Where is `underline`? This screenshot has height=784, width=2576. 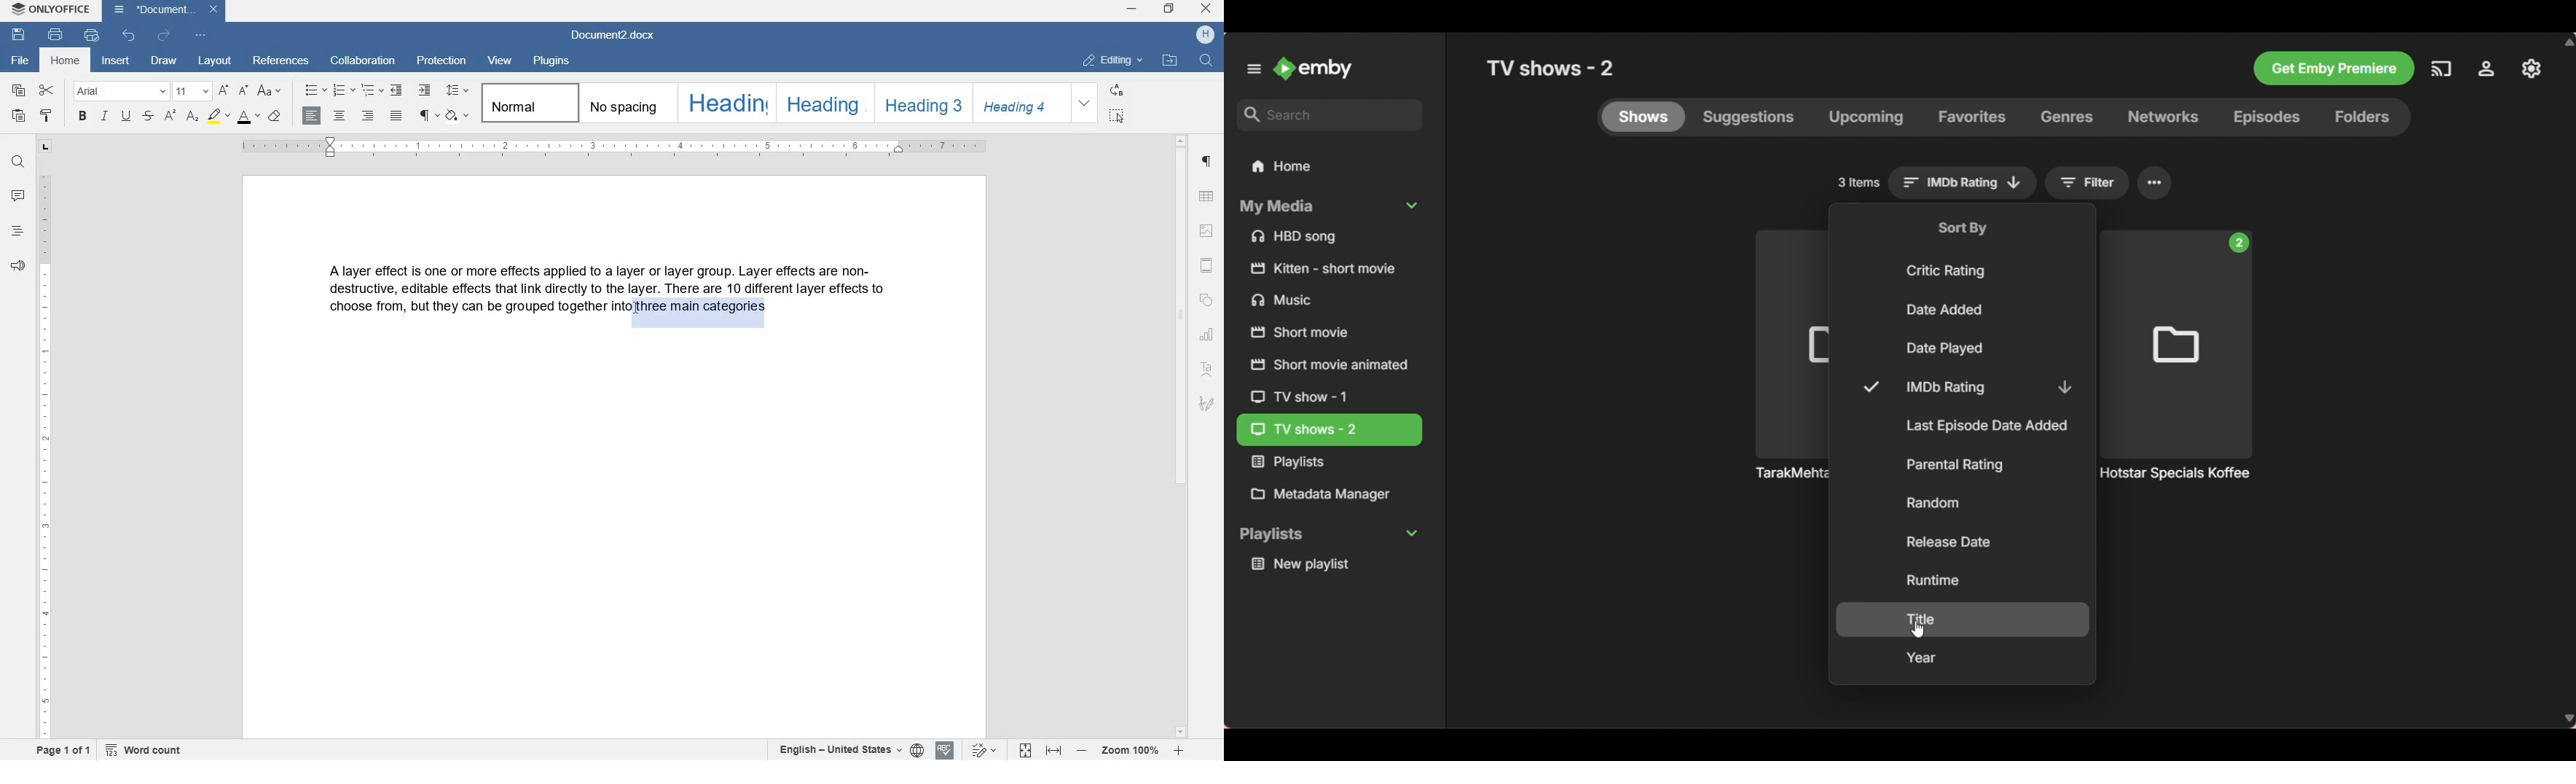
underline is located at coordinates (127, 116).